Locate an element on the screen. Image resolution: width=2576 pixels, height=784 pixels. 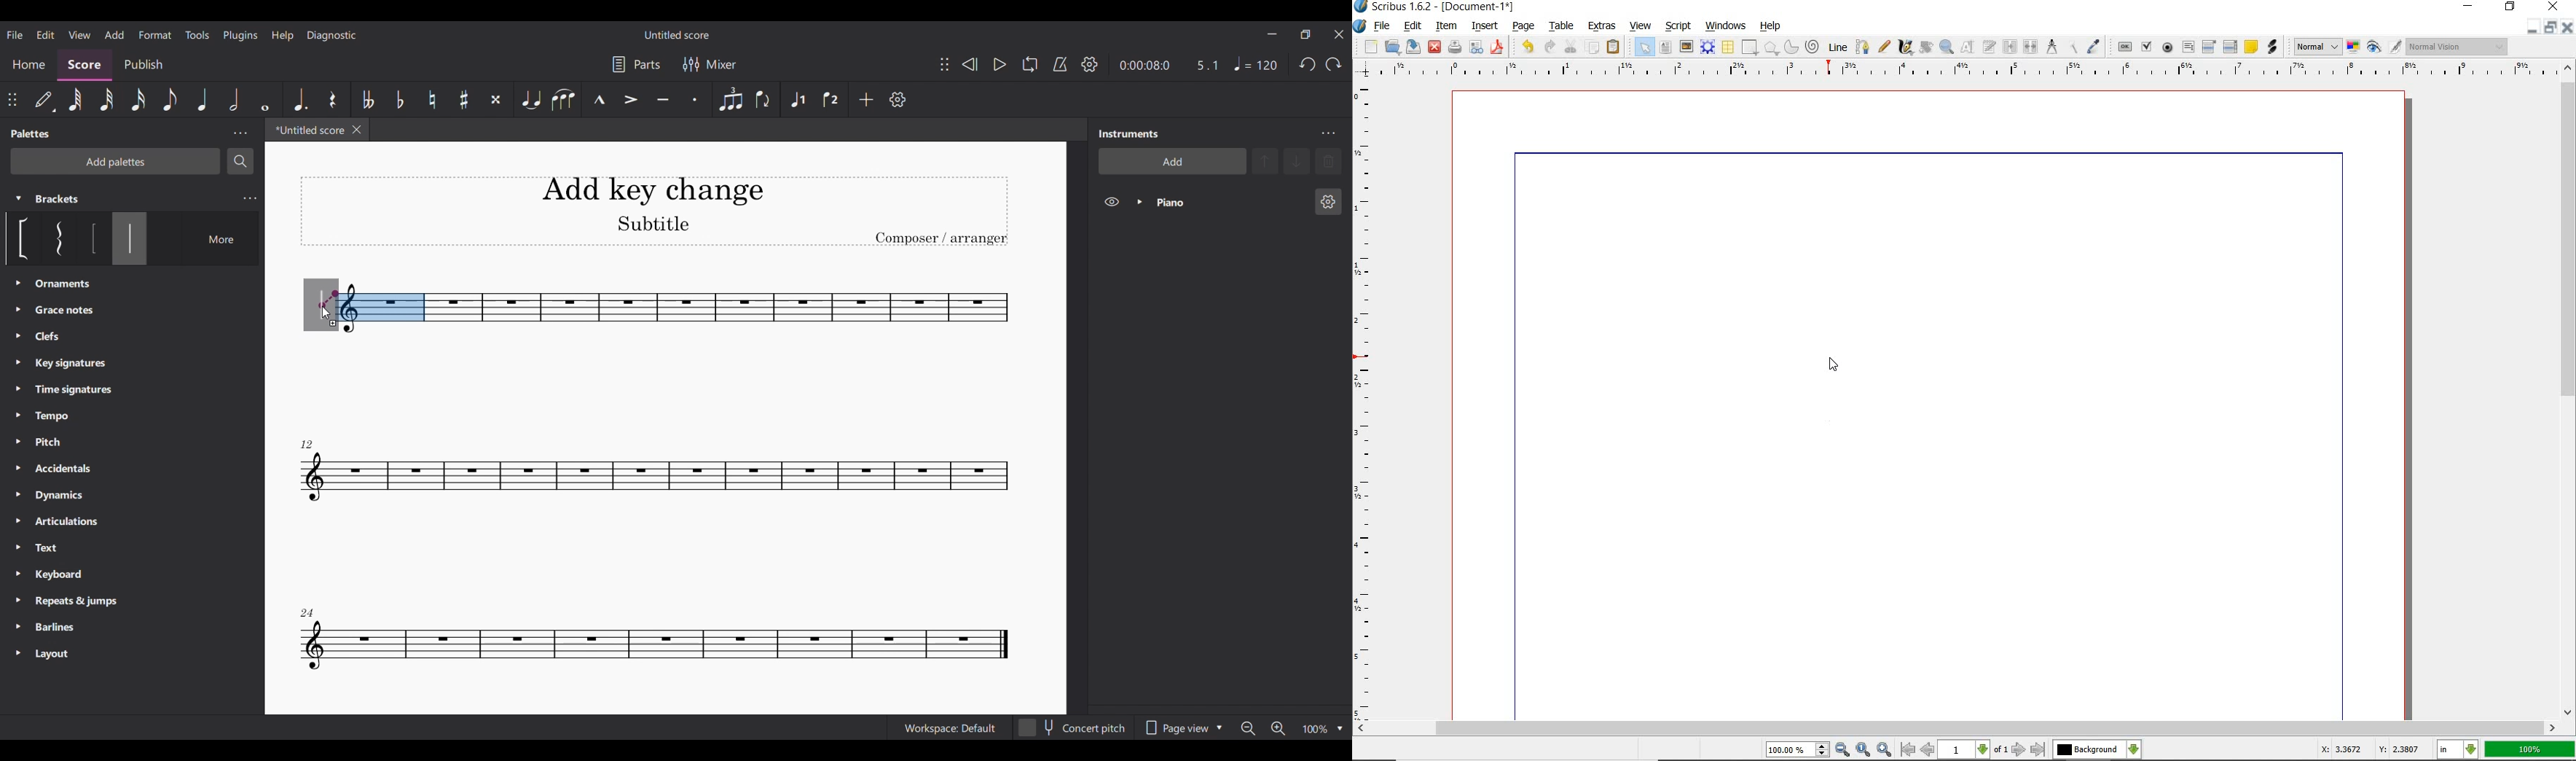
Mixer is located at coordinates (710, 65).